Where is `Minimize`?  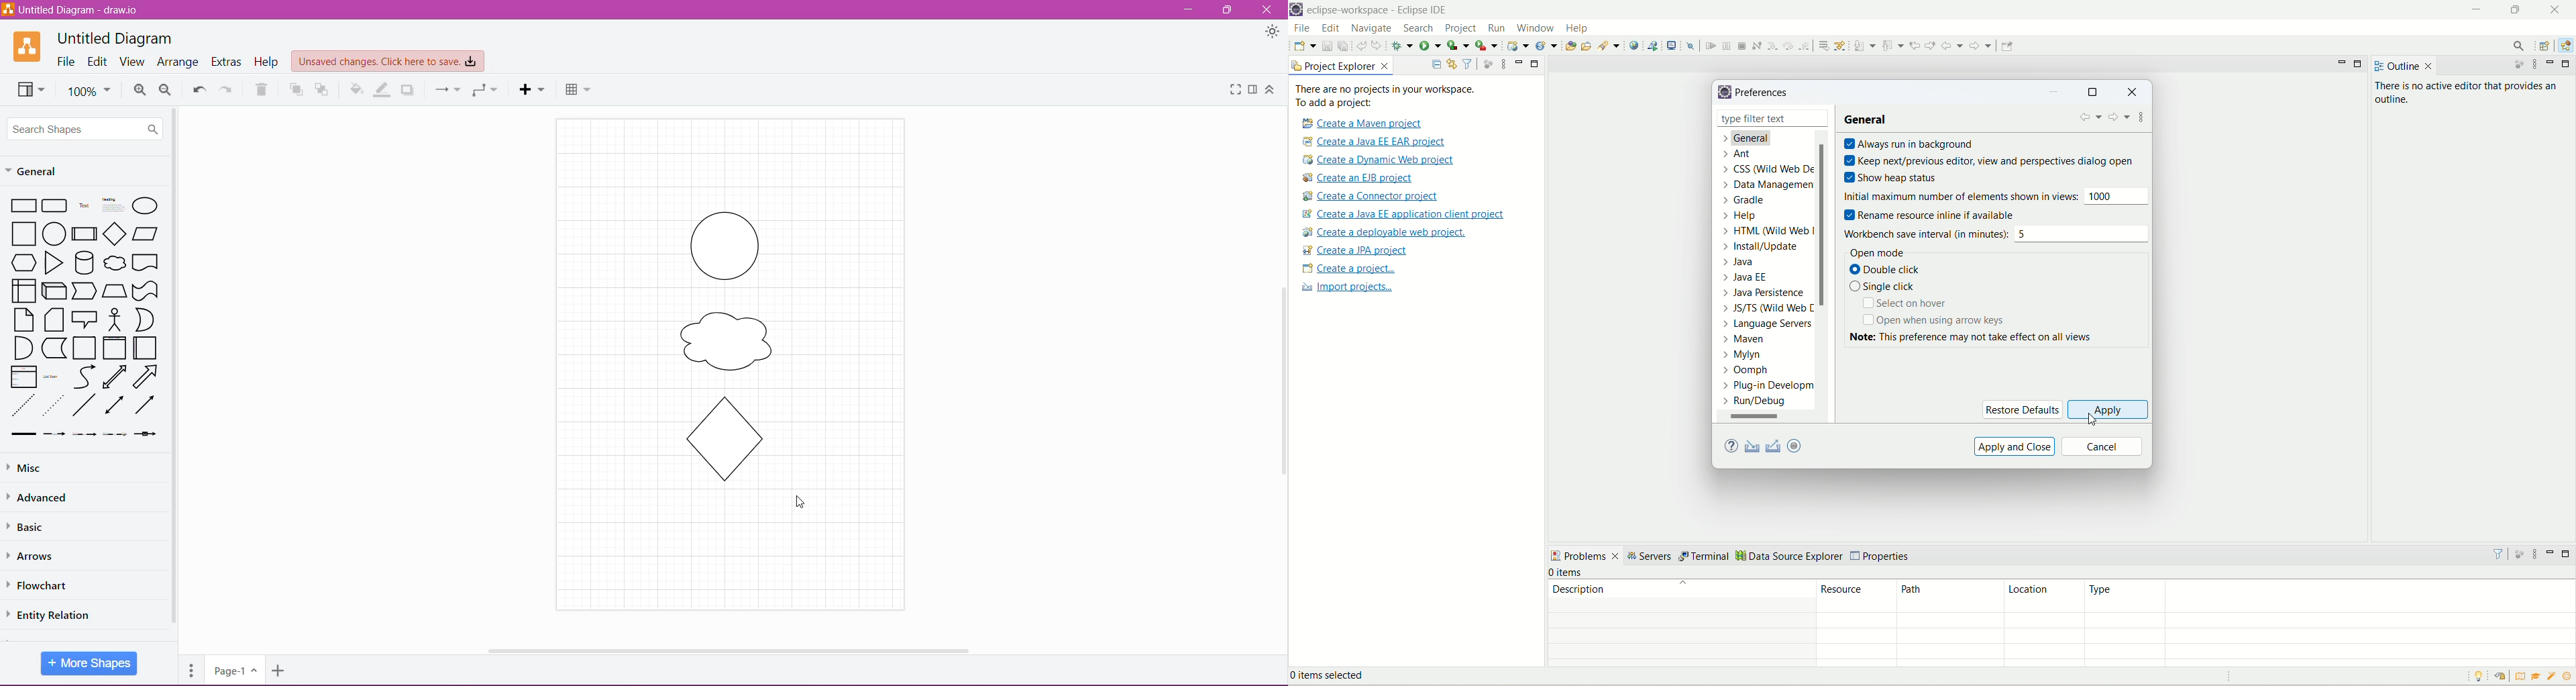 Minimize is located at coordinates (1188, 10).